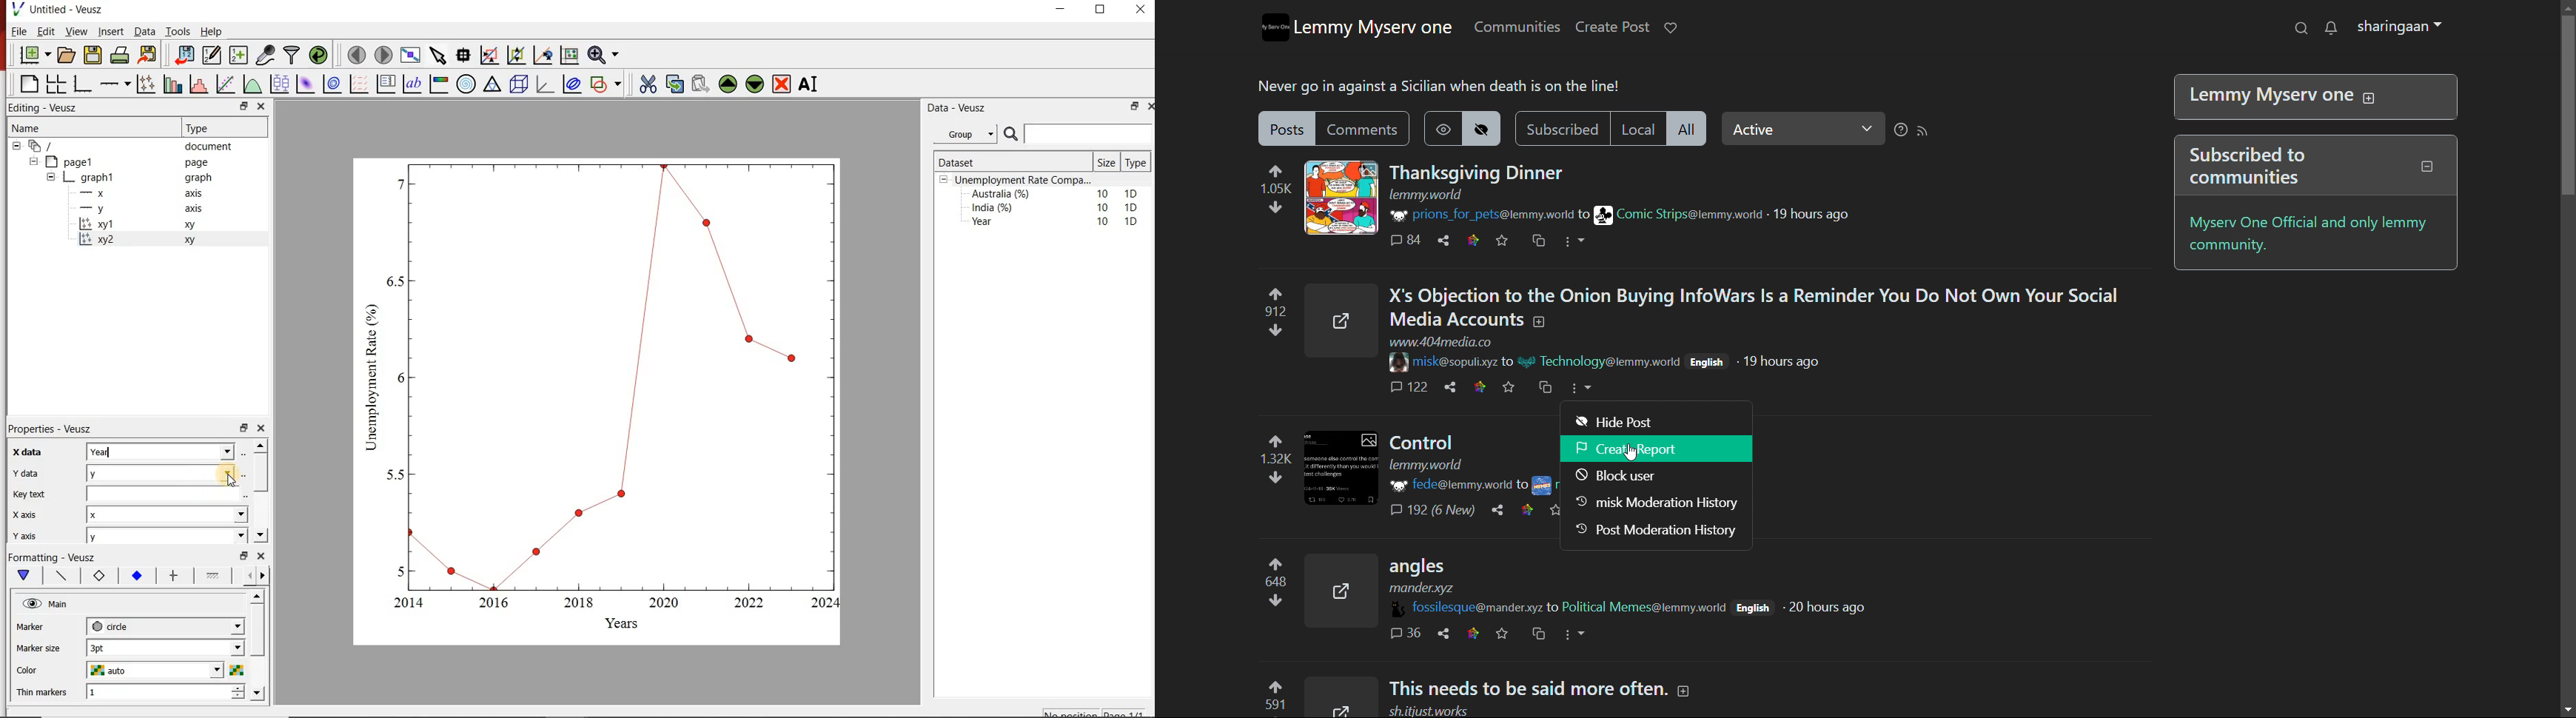 The width and height of the screenshot is (2576, 728). What do you see at coordinates (728, 84) in the screenshot?
I see `move the widgets up` at bounding box center [728, 84].